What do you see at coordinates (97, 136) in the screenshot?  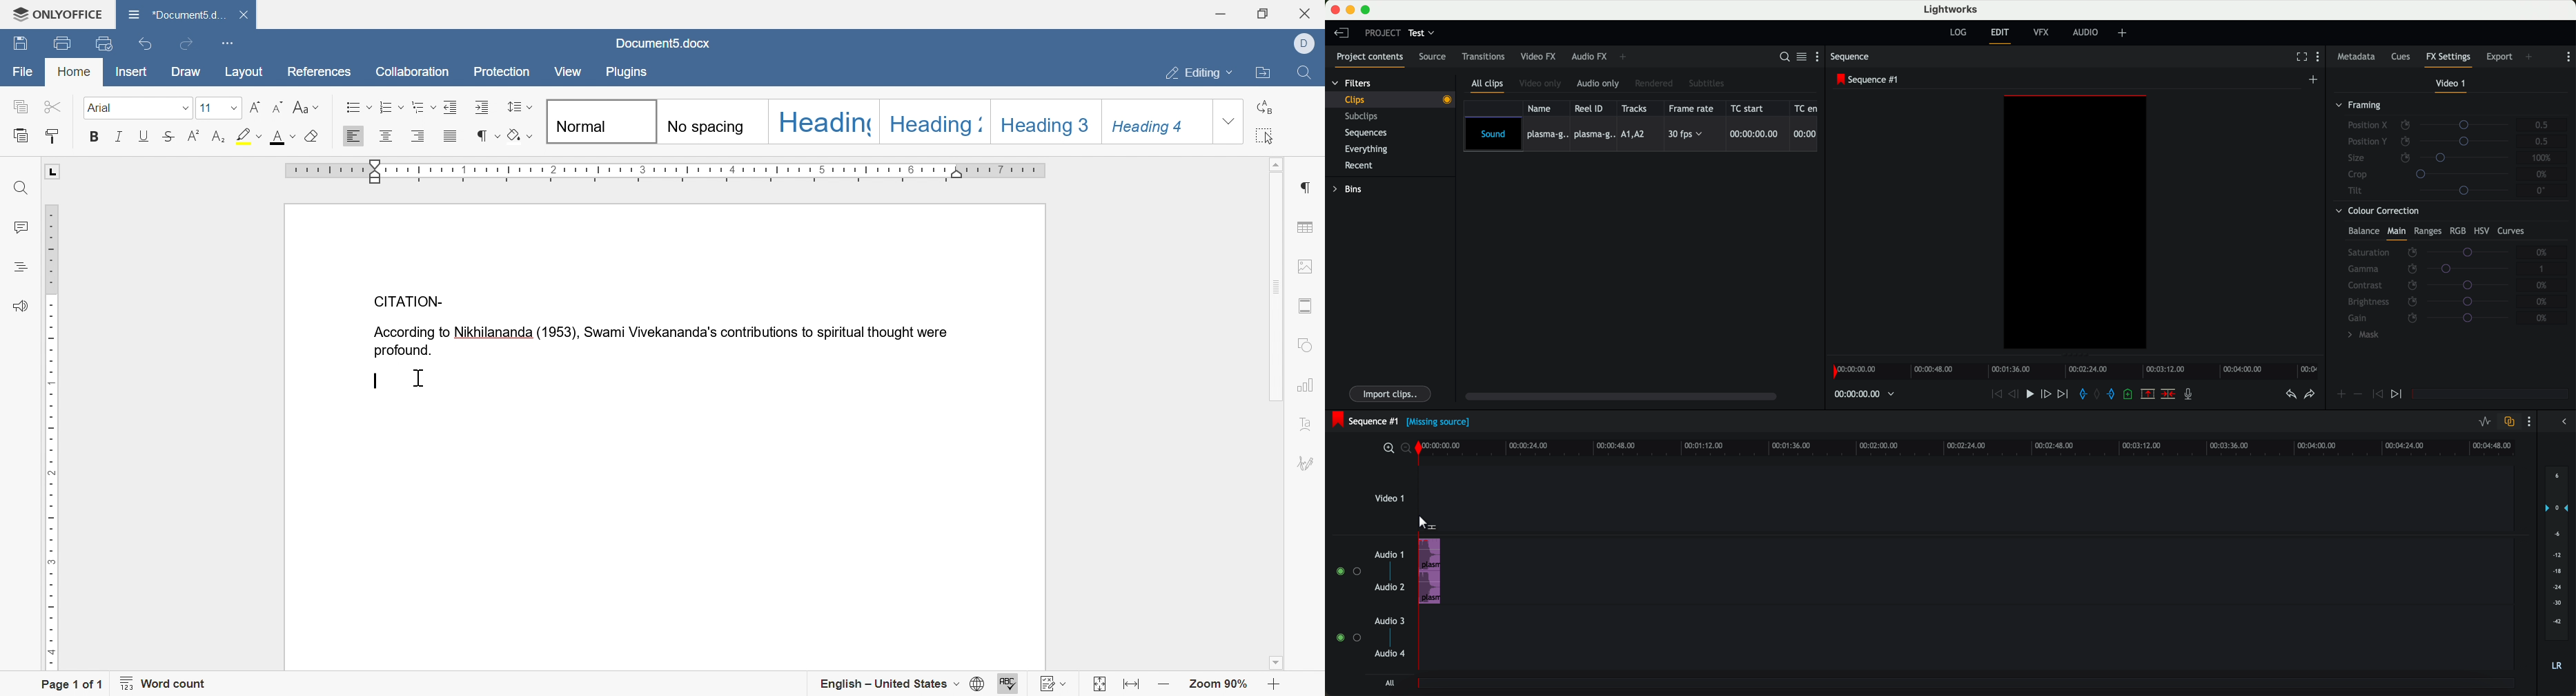 I see `bold` at bounding box center [97, 136].